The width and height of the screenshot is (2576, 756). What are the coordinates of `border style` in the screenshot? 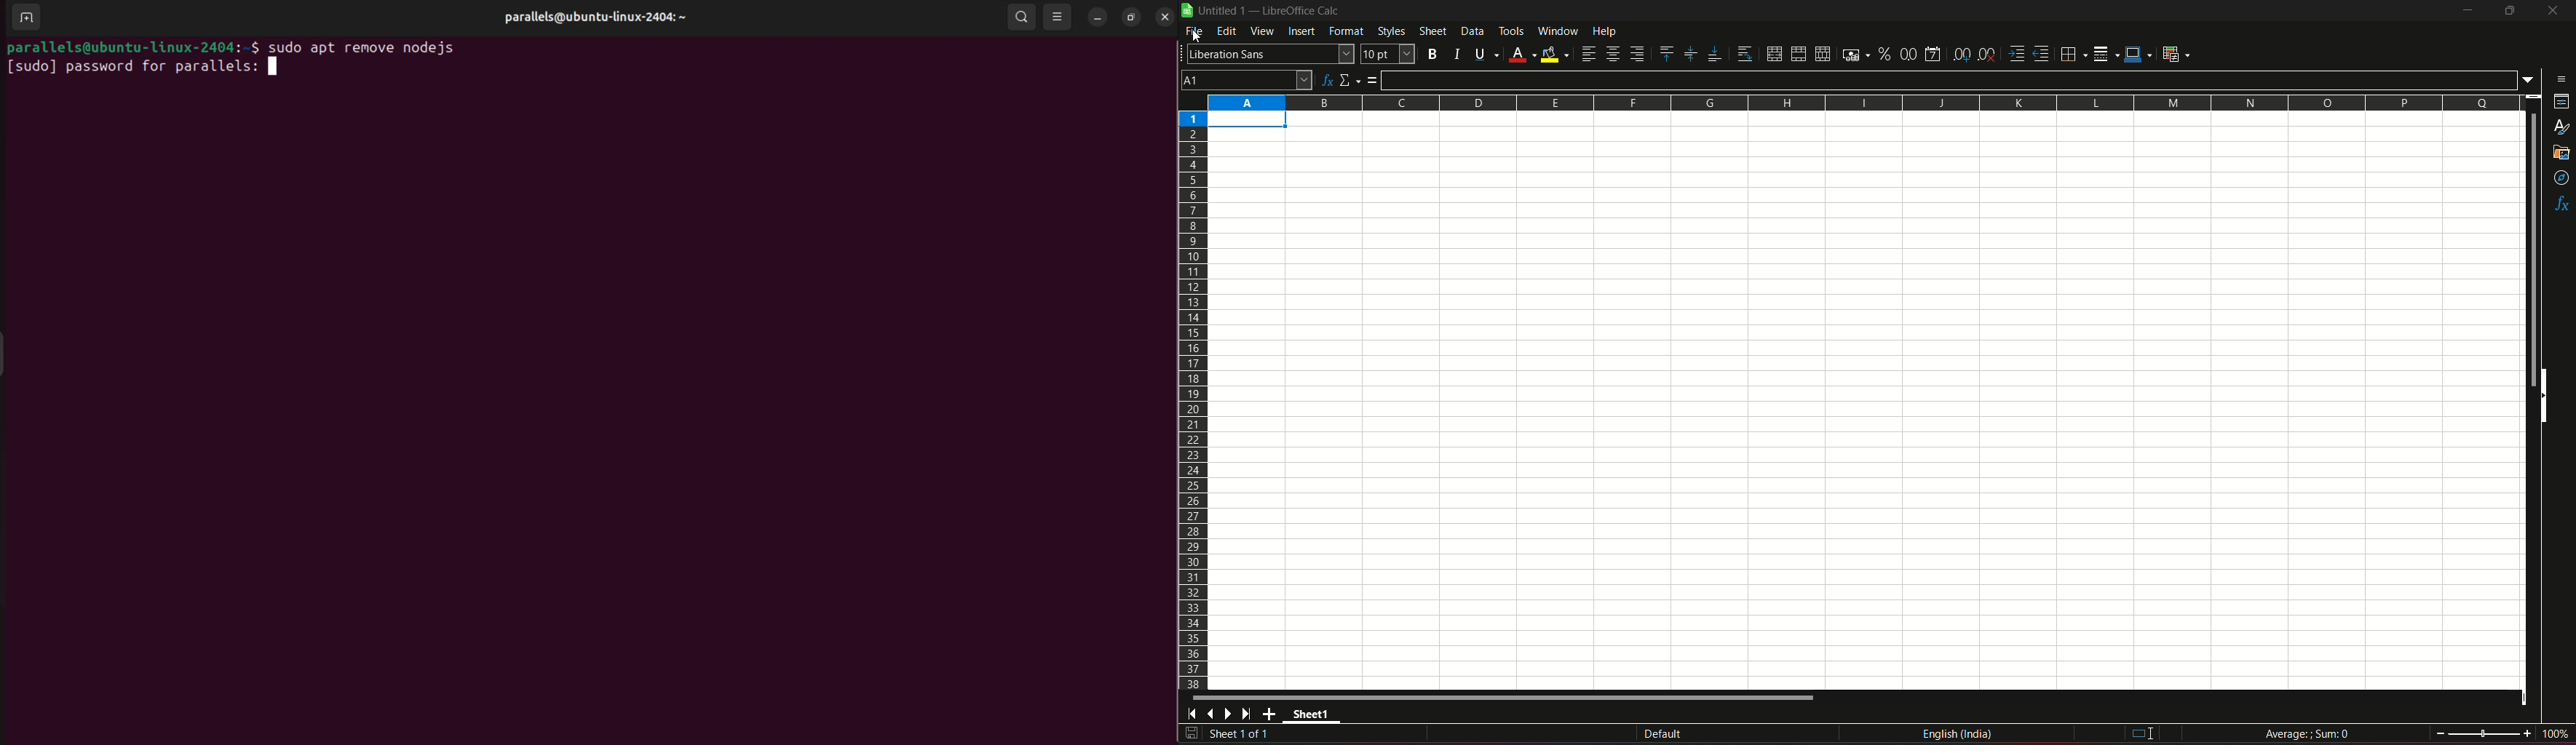 It's located at (2107, 52).